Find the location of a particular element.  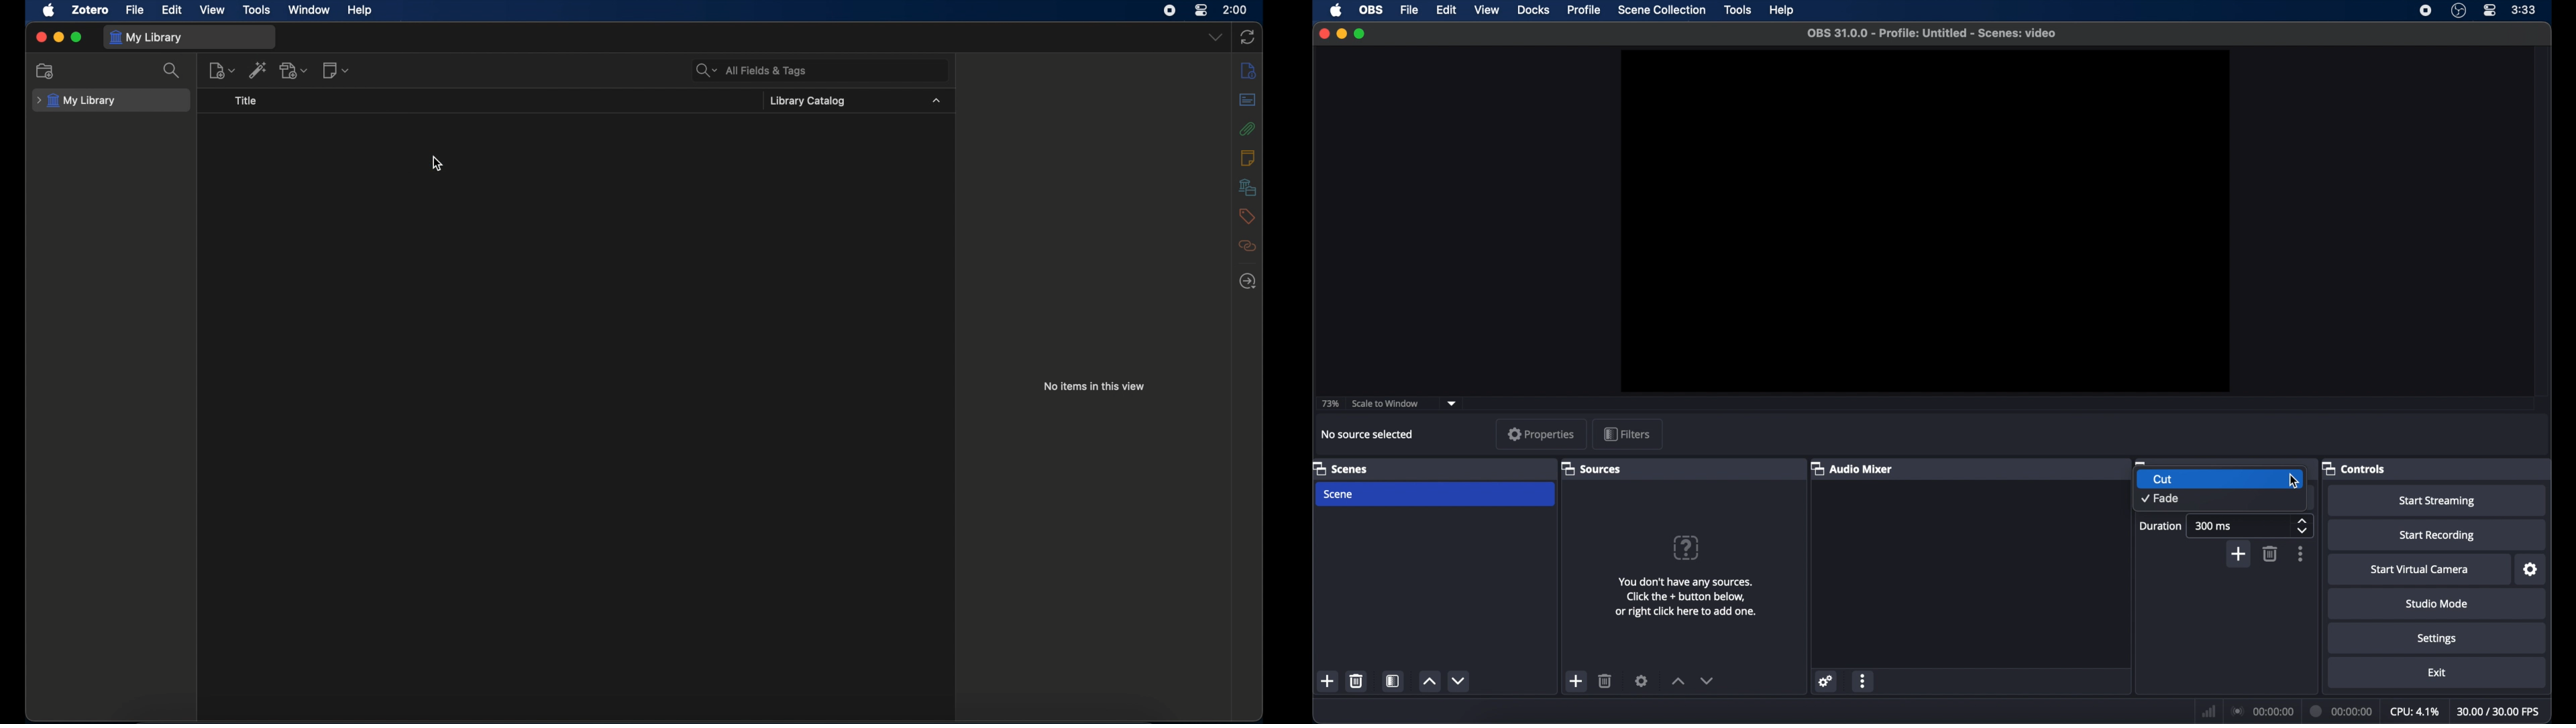

delete is located at coordinates (1605, 681).